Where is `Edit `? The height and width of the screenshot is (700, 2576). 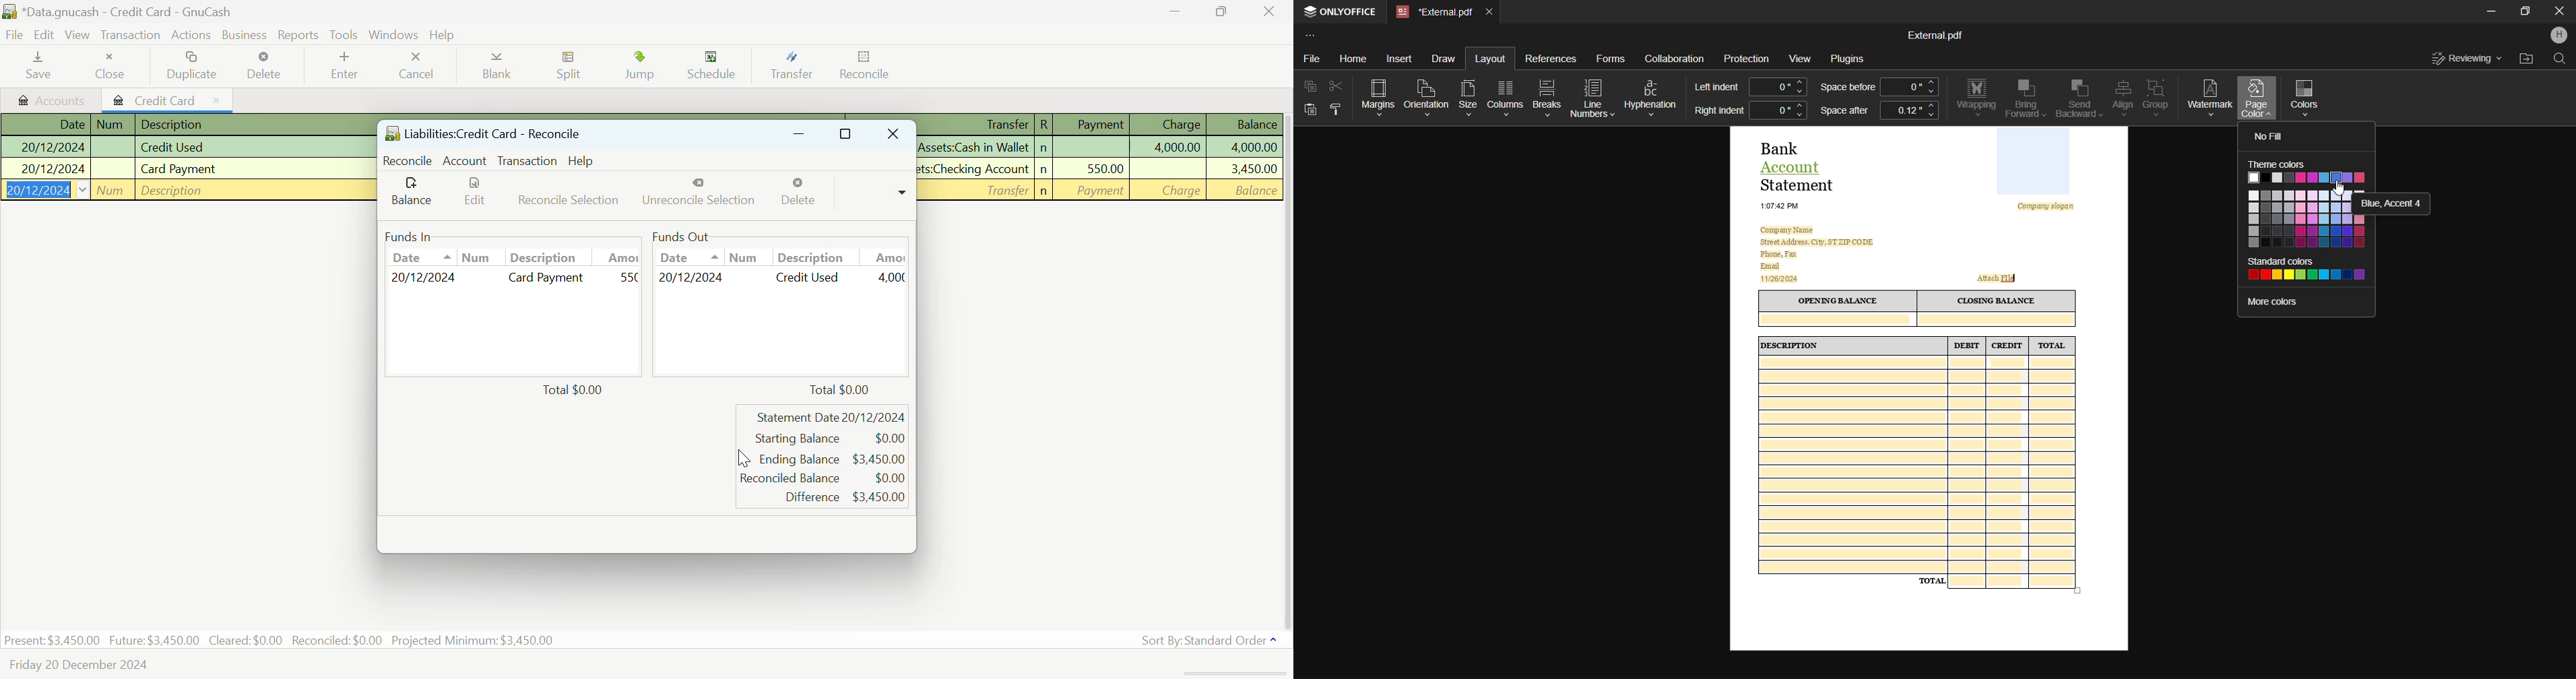 Edit  is located at coordinates (468, 195).